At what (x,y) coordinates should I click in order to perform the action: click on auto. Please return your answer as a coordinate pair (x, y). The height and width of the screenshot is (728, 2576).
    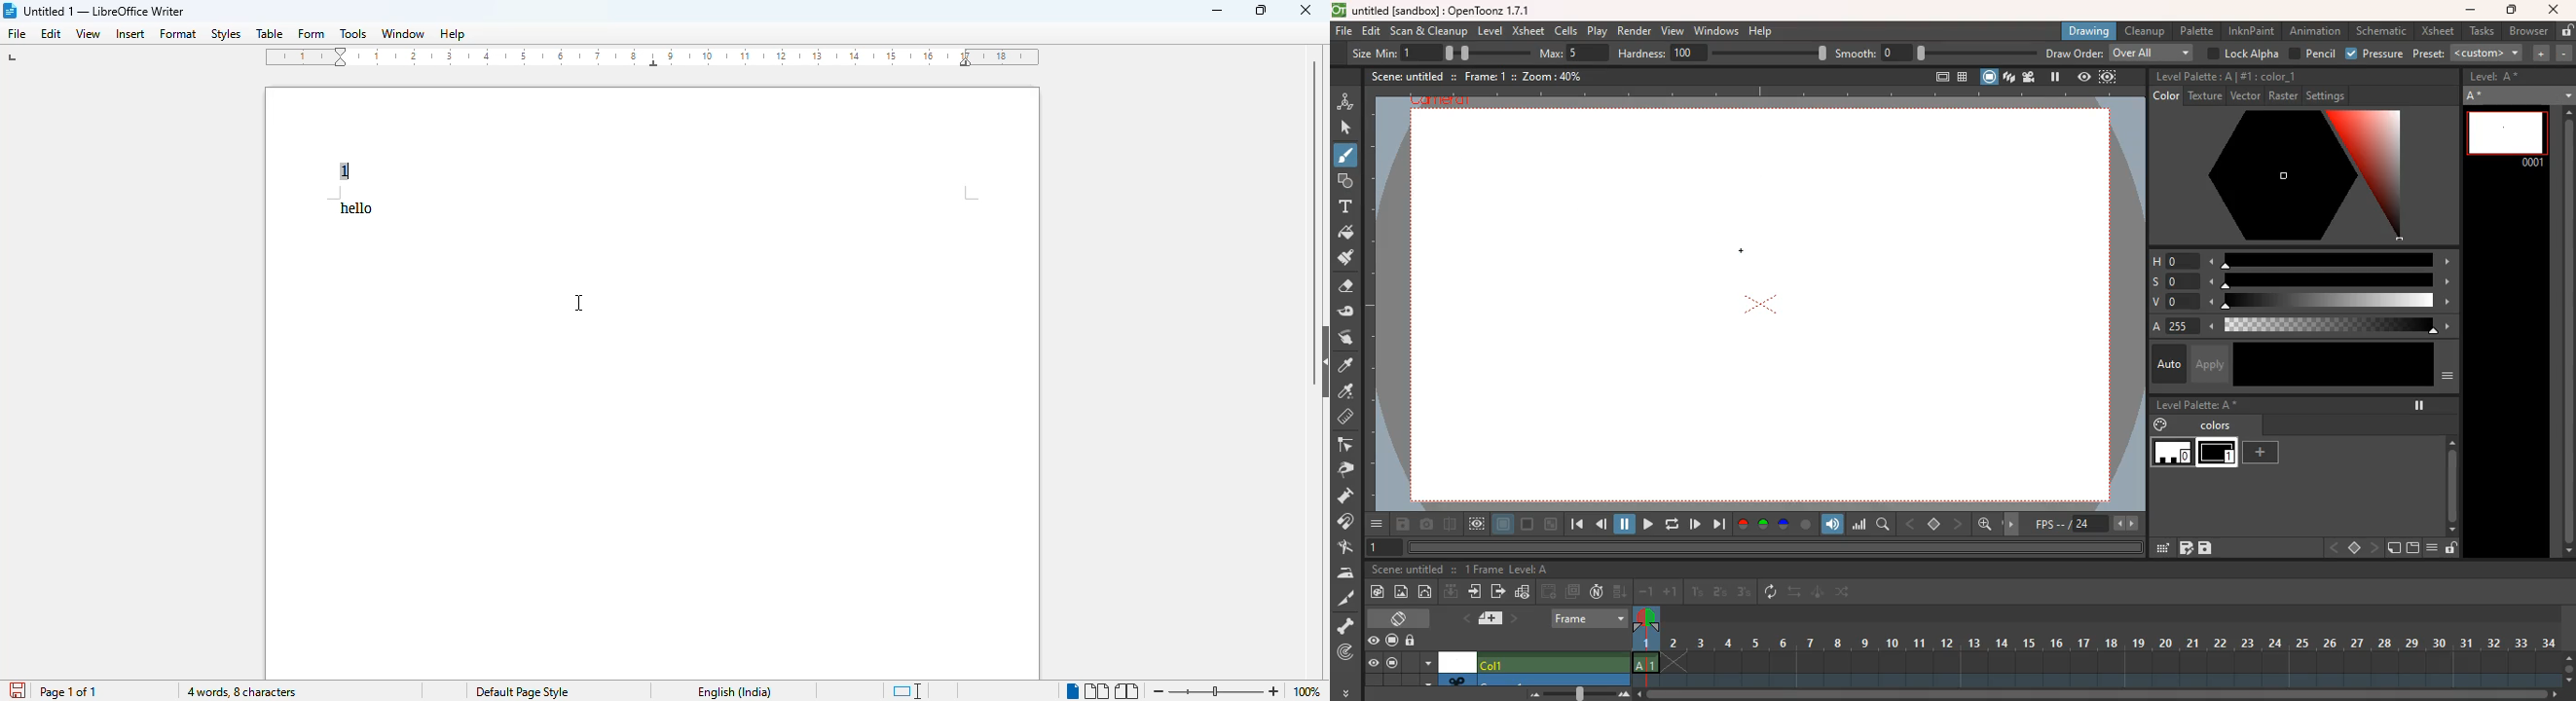
    Looking at the image, I should click on (2166, 363).